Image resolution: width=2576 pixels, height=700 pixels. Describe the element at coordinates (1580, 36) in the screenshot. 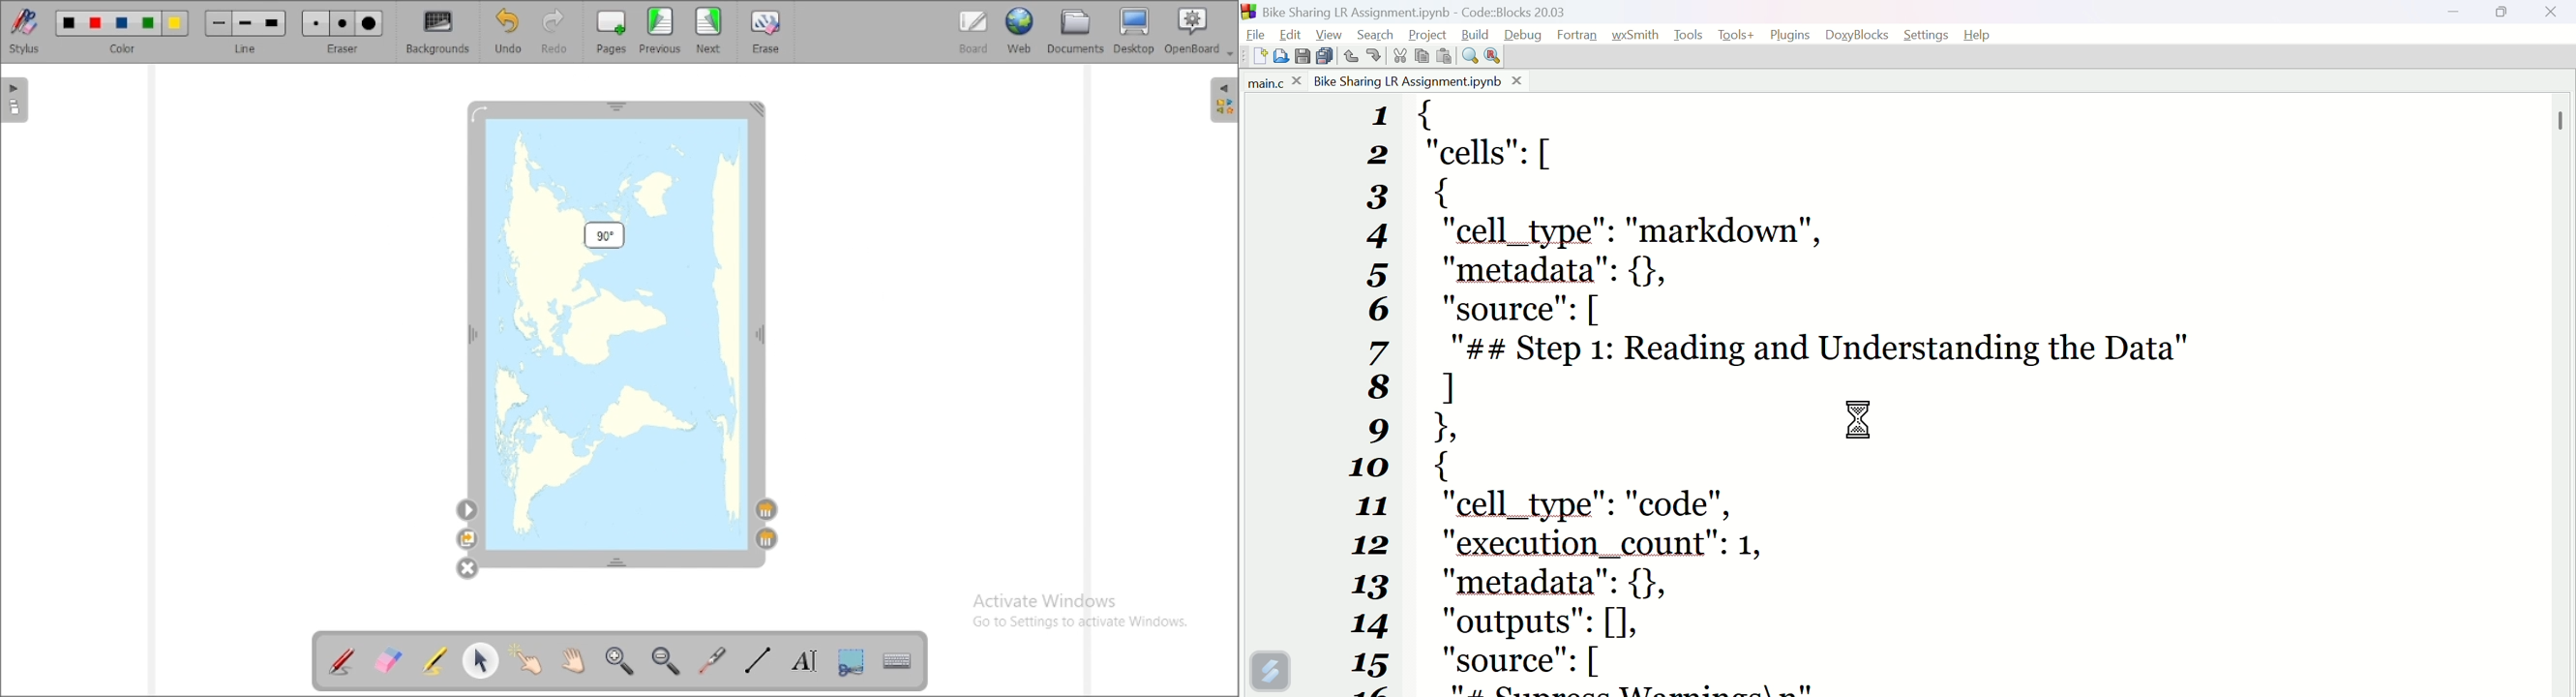

I see `Fortran` at that location.